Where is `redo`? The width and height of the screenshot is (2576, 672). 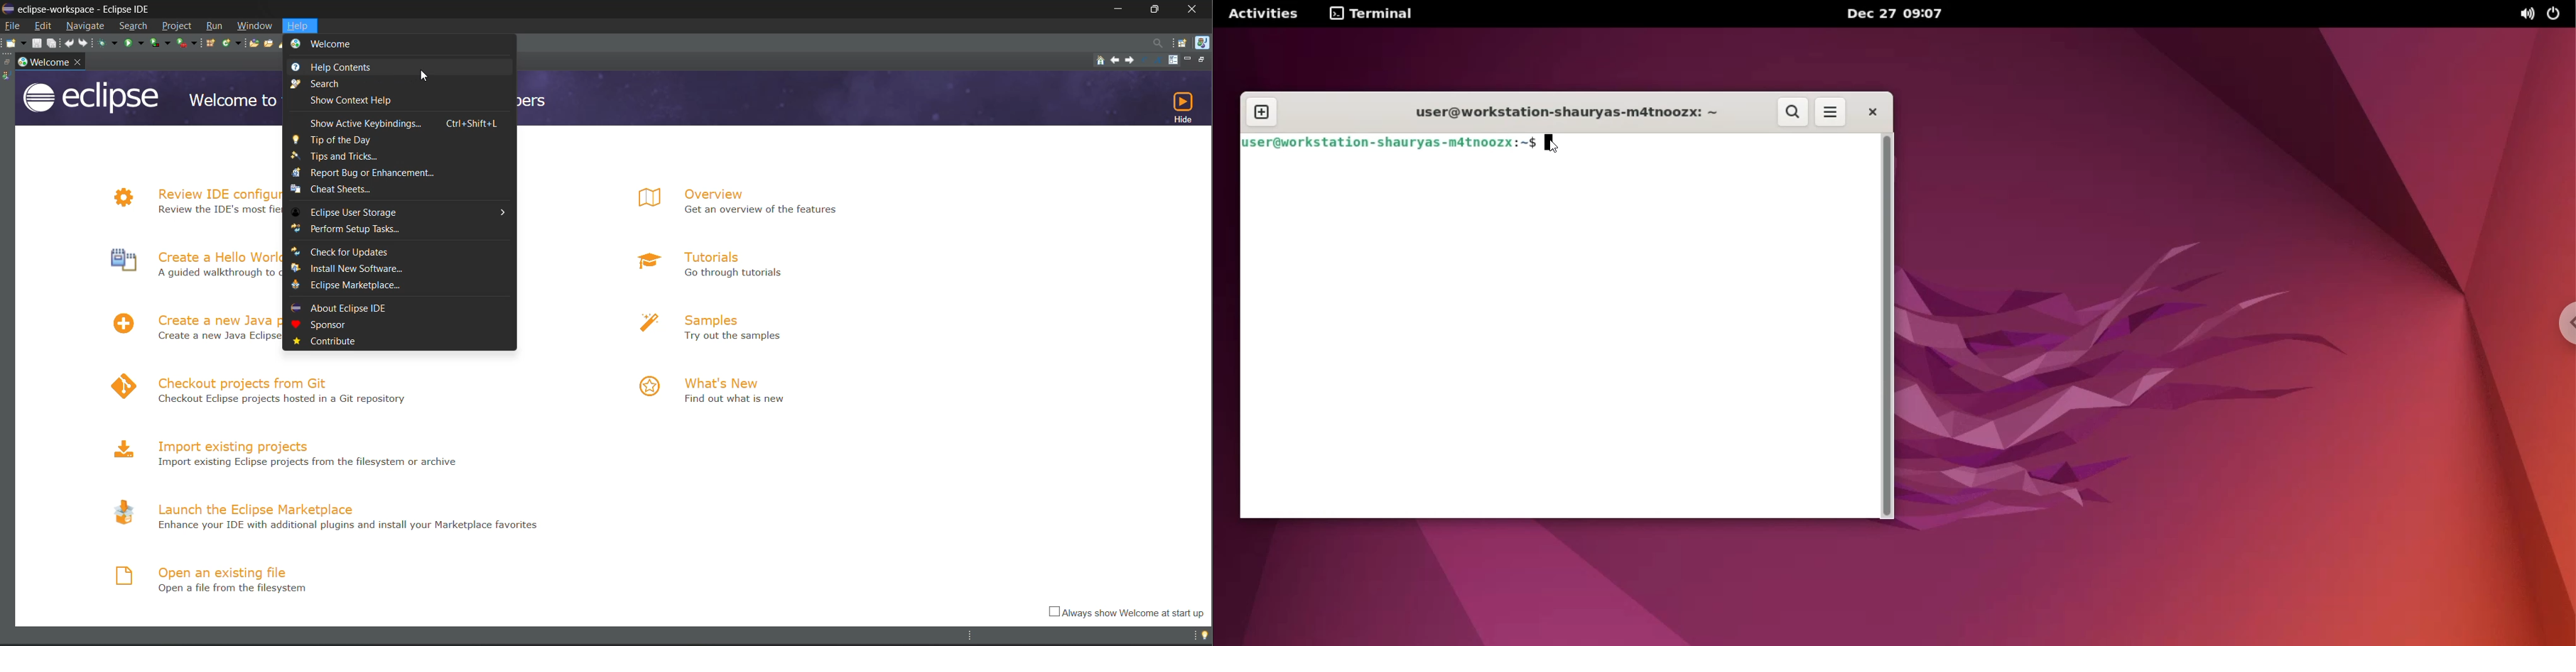 redo is located at coordinates (83, 41).